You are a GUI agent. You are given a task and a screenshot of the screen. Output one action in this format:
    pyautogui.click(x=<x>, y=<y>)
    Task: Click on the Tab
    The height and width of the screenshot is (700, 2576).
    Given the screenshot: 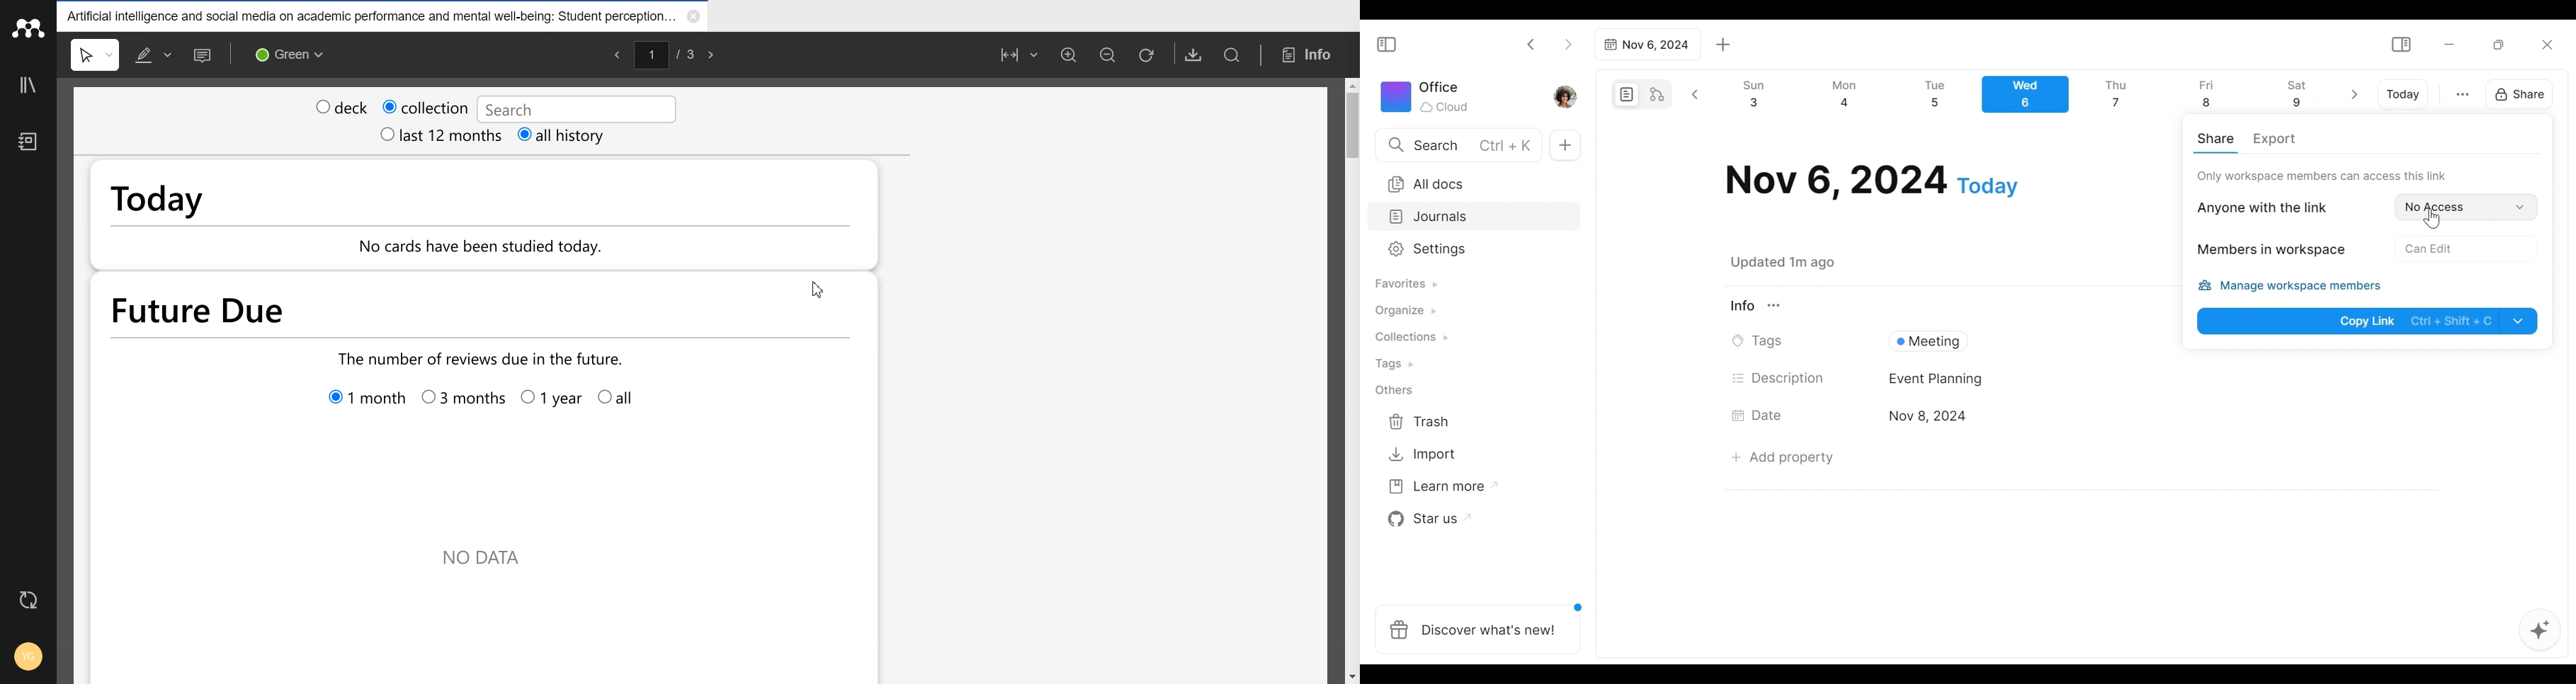 What is the action you would take?
    pyautogui.click(x=1646, y=44)
    